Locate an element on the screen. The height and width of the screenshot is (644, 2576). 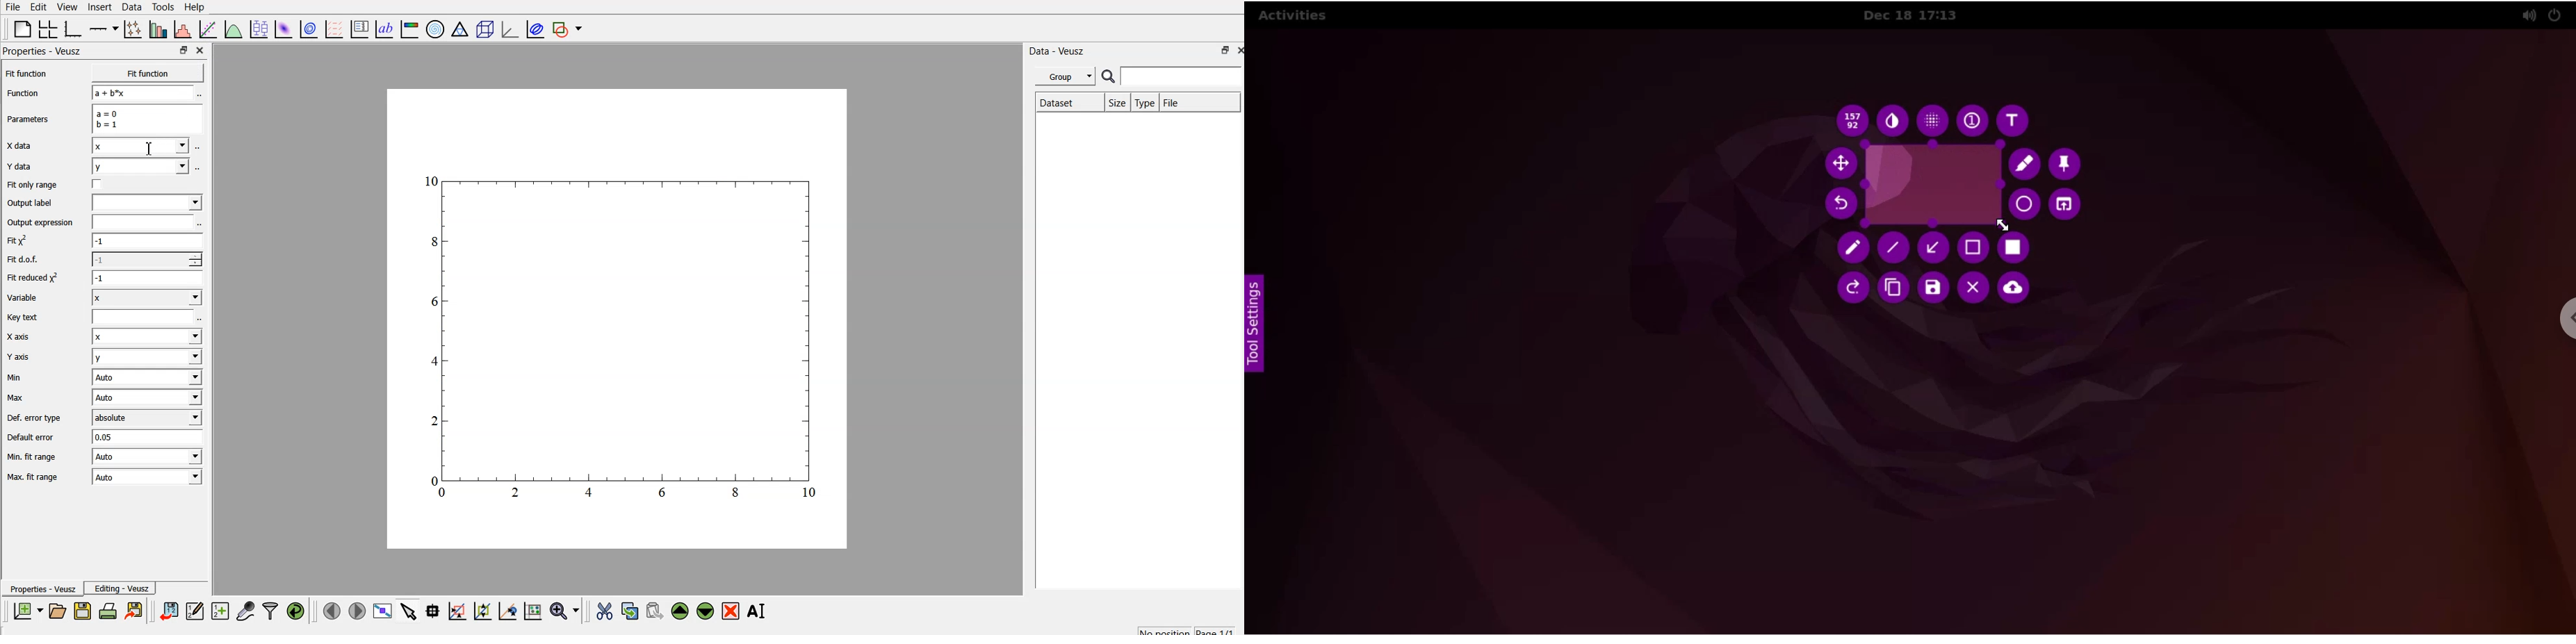
a=0 b=1 is located at coordinates (145, 120).